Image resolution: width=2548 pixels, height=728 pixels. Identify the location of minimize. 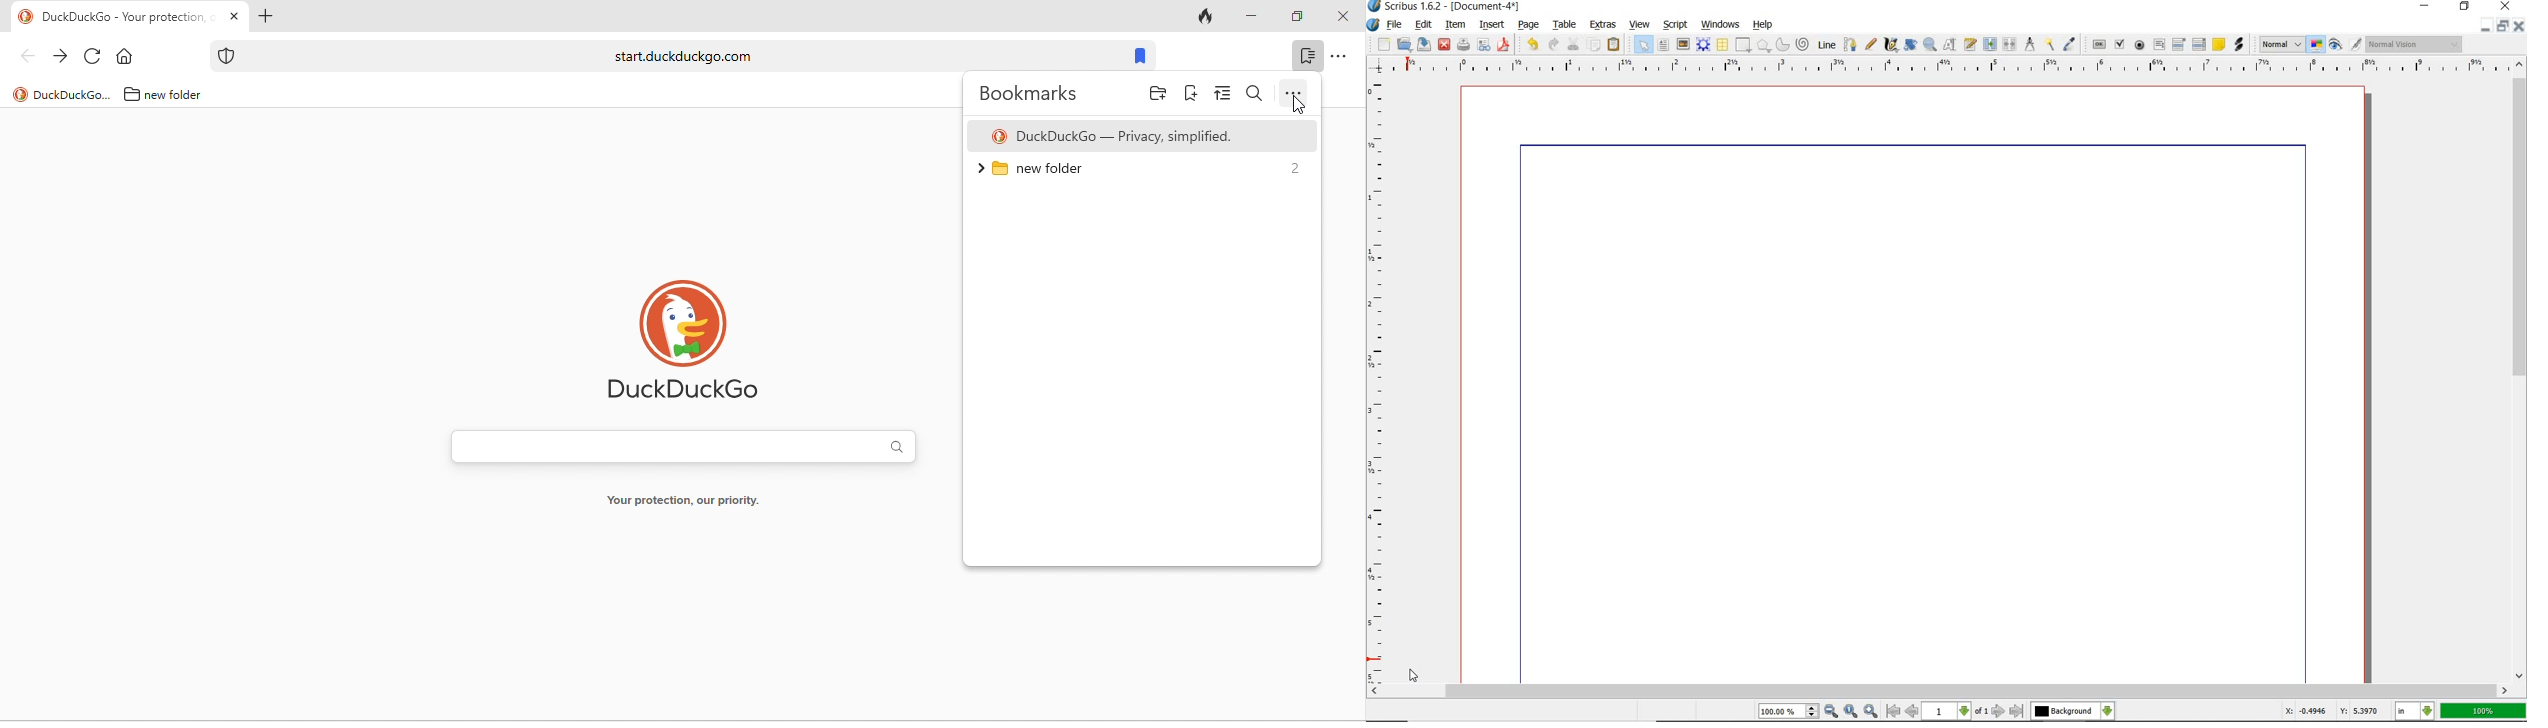
(2427, 7).